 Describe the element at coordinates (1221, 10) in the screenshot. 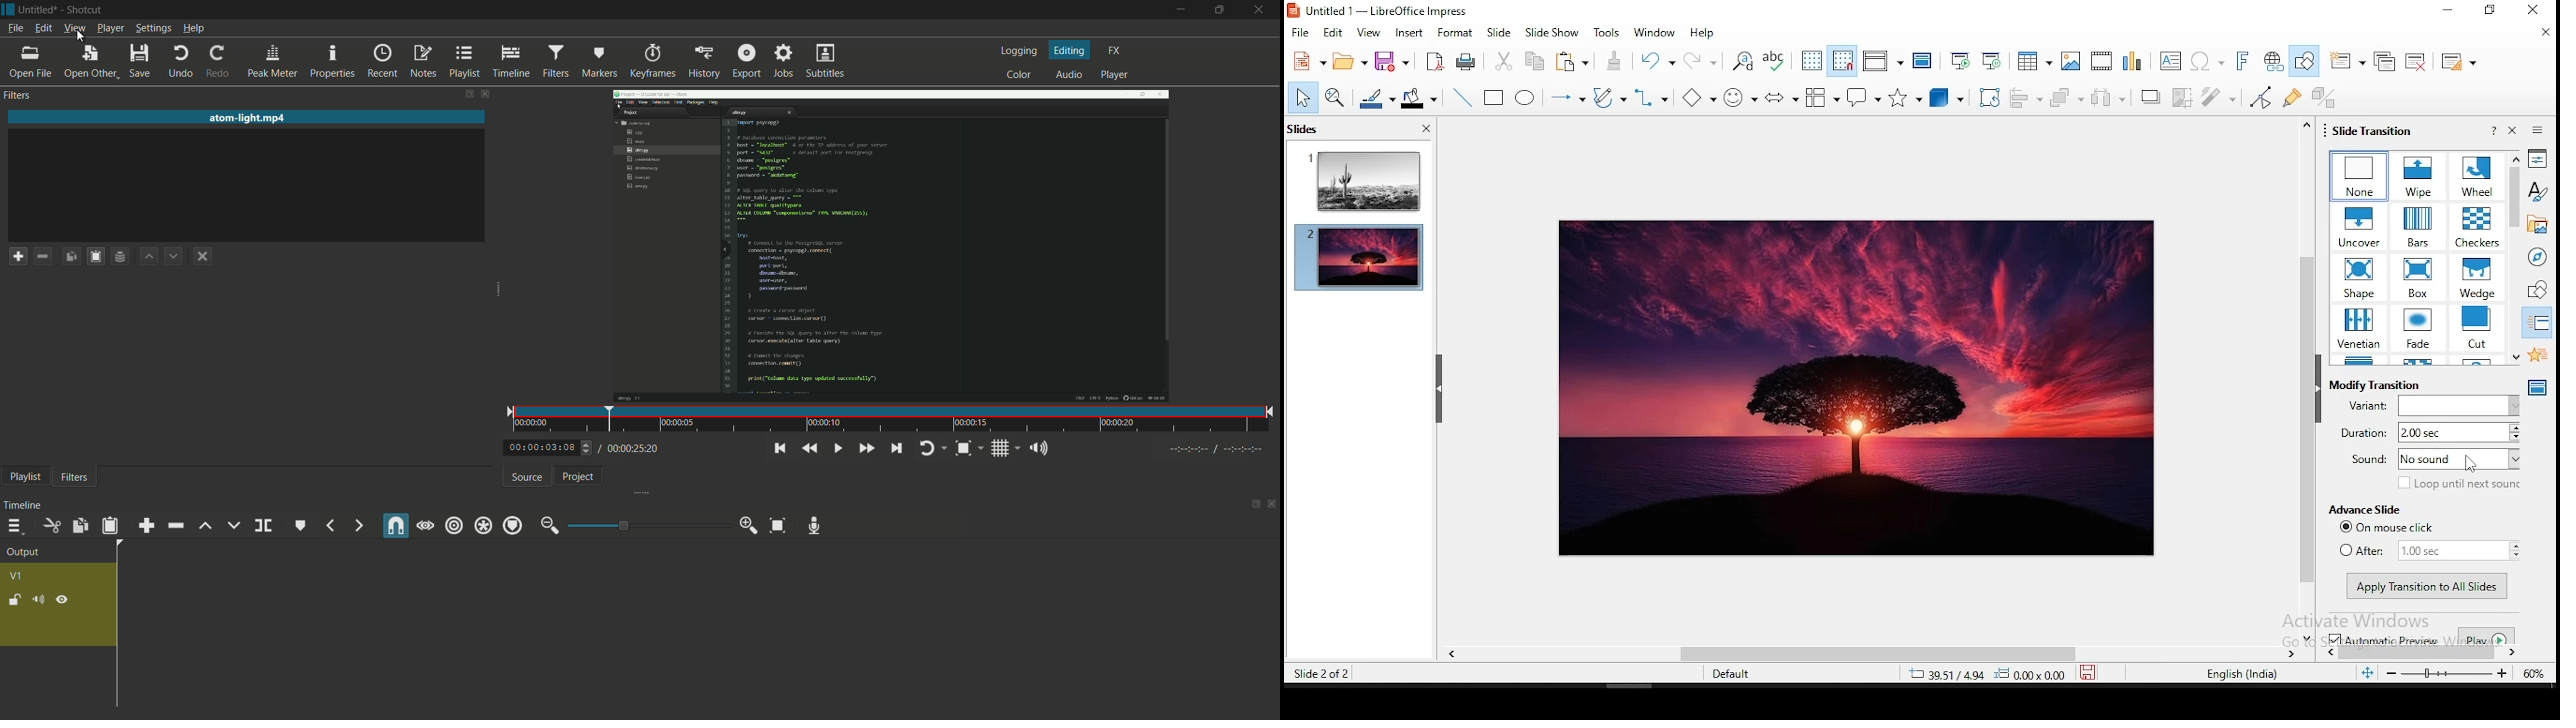

I see `maximize` at that location.